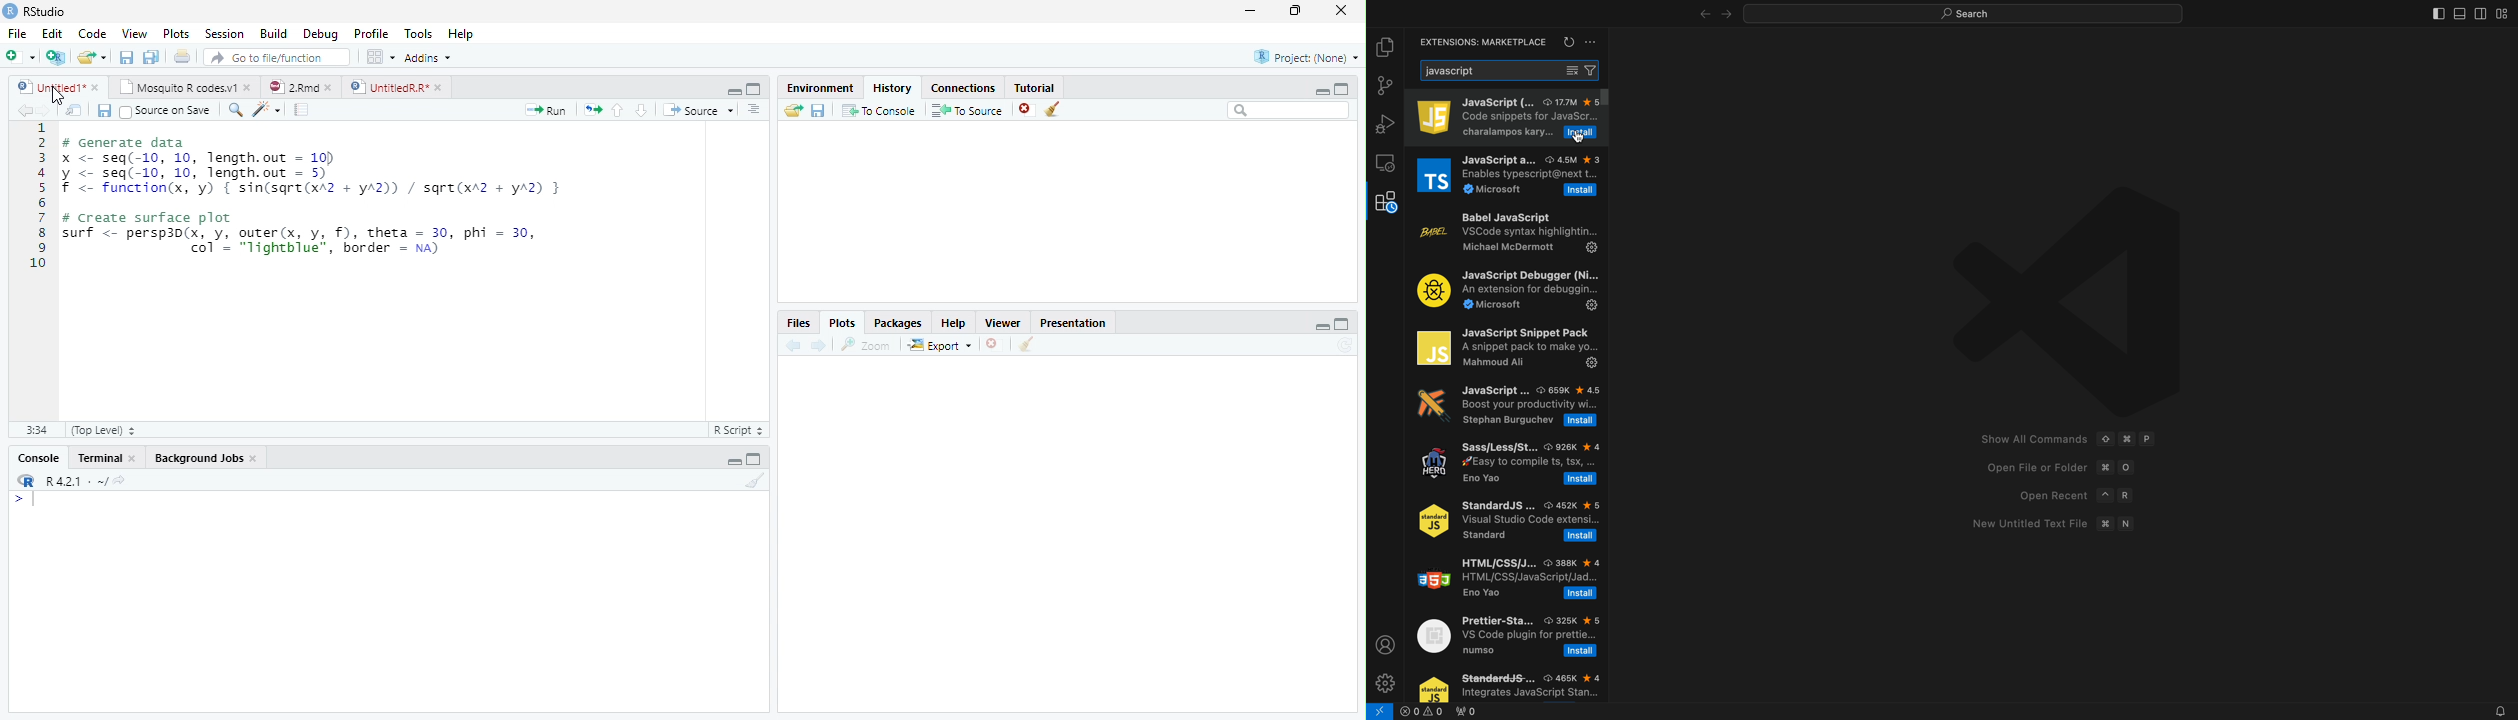  I want to click on minimize, so click(1322, 327).